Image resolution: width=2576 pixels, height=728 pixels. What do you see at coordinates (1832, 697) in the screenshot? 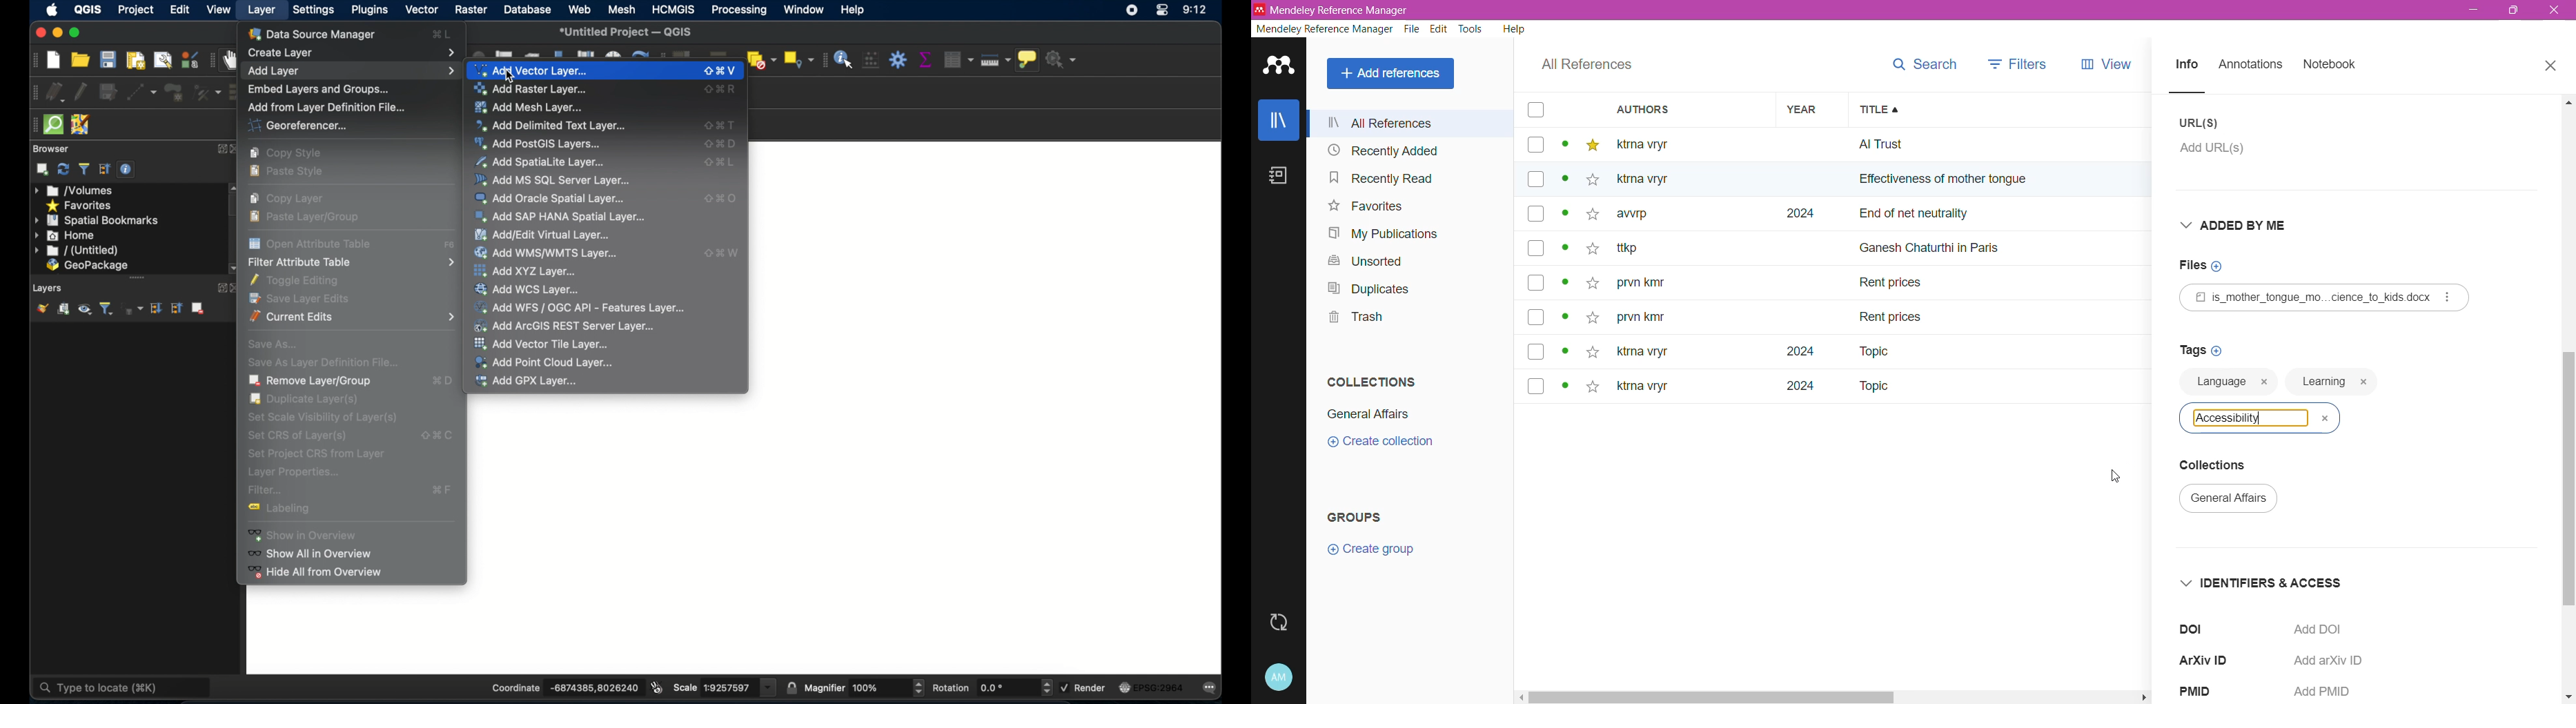
I see `task bar` at bounding box center [1832, 697].